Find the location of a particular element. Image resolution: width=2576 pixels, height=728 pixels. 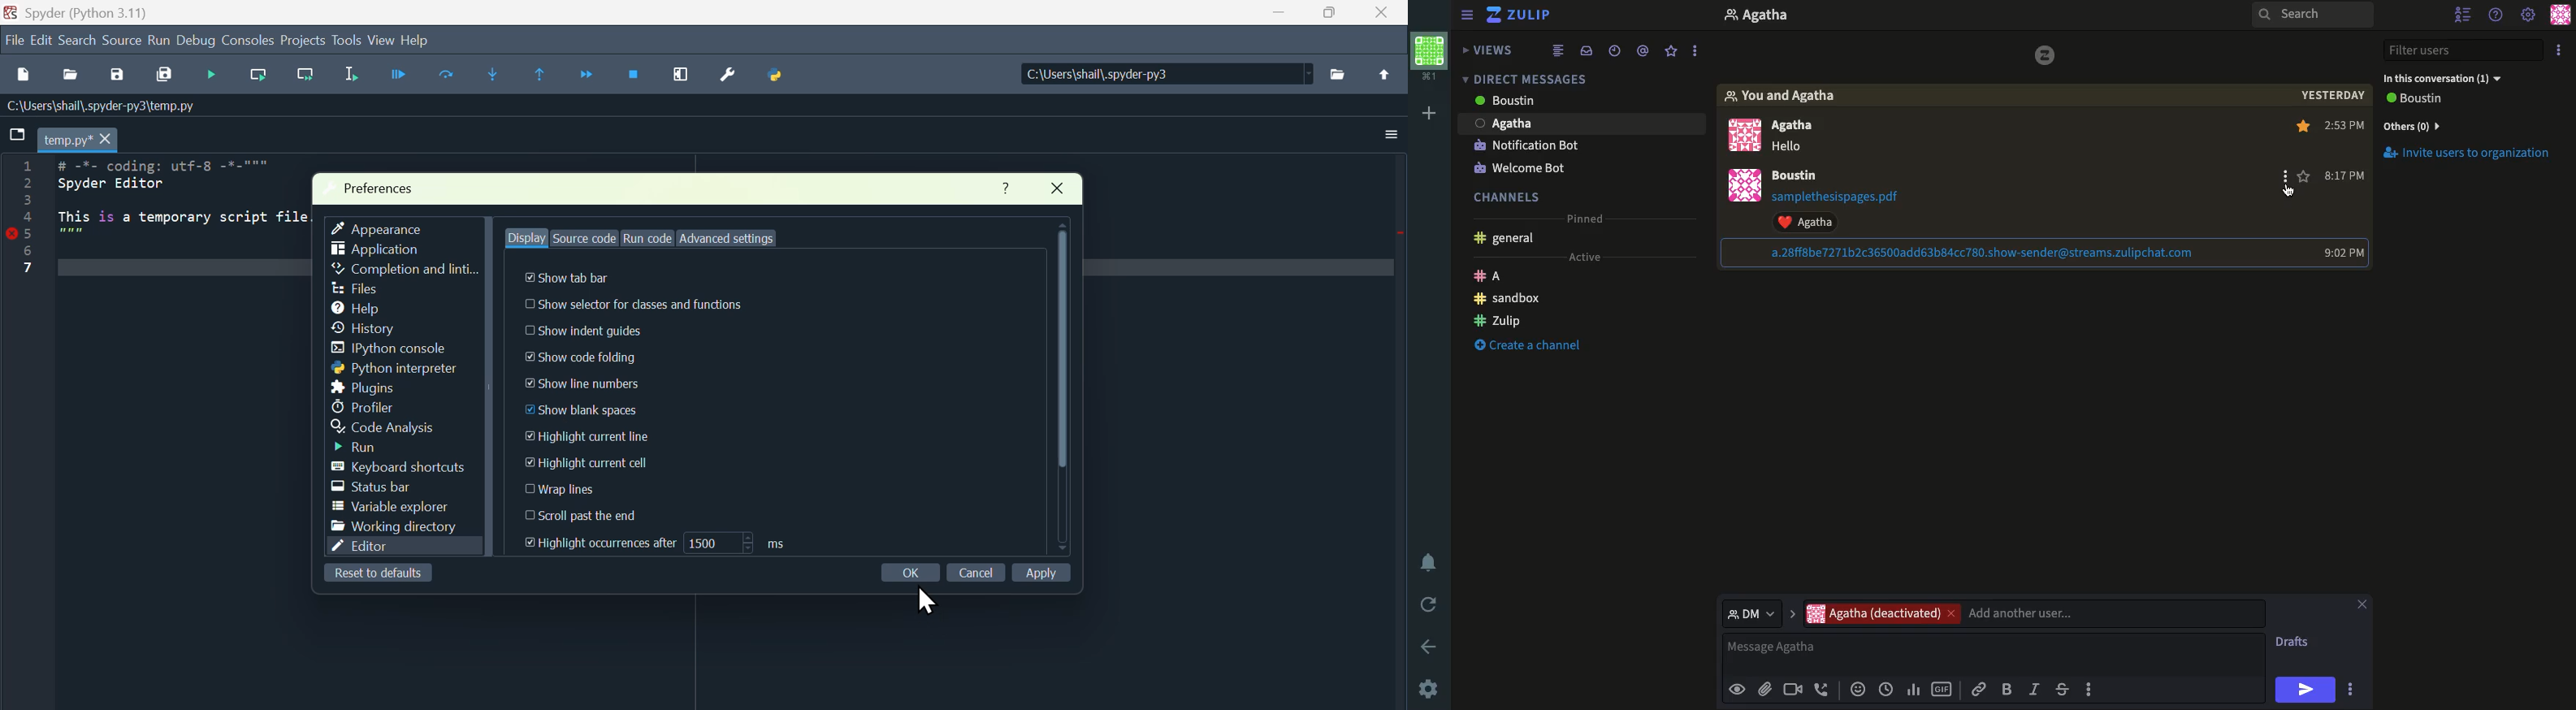

Options is located at coordinates (2558, 50).